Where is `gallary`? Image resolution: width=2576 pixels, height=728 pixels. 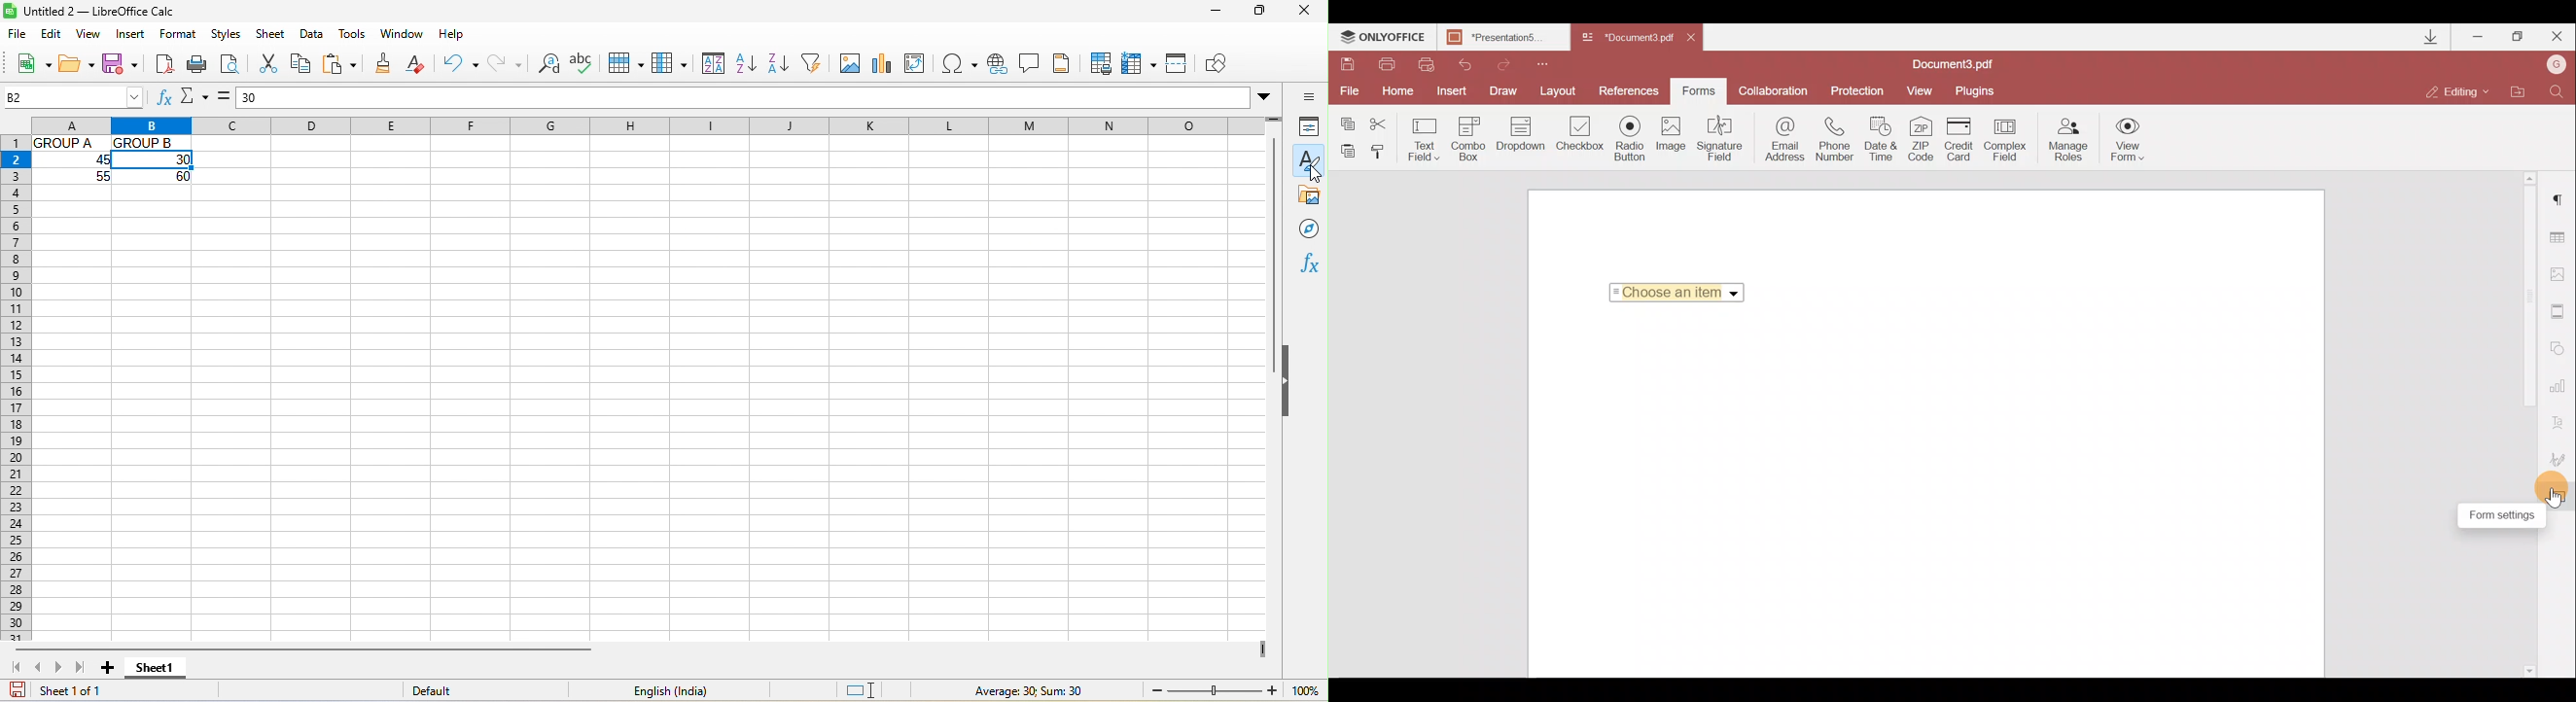
gallary is located at coordinates (1310, 196).